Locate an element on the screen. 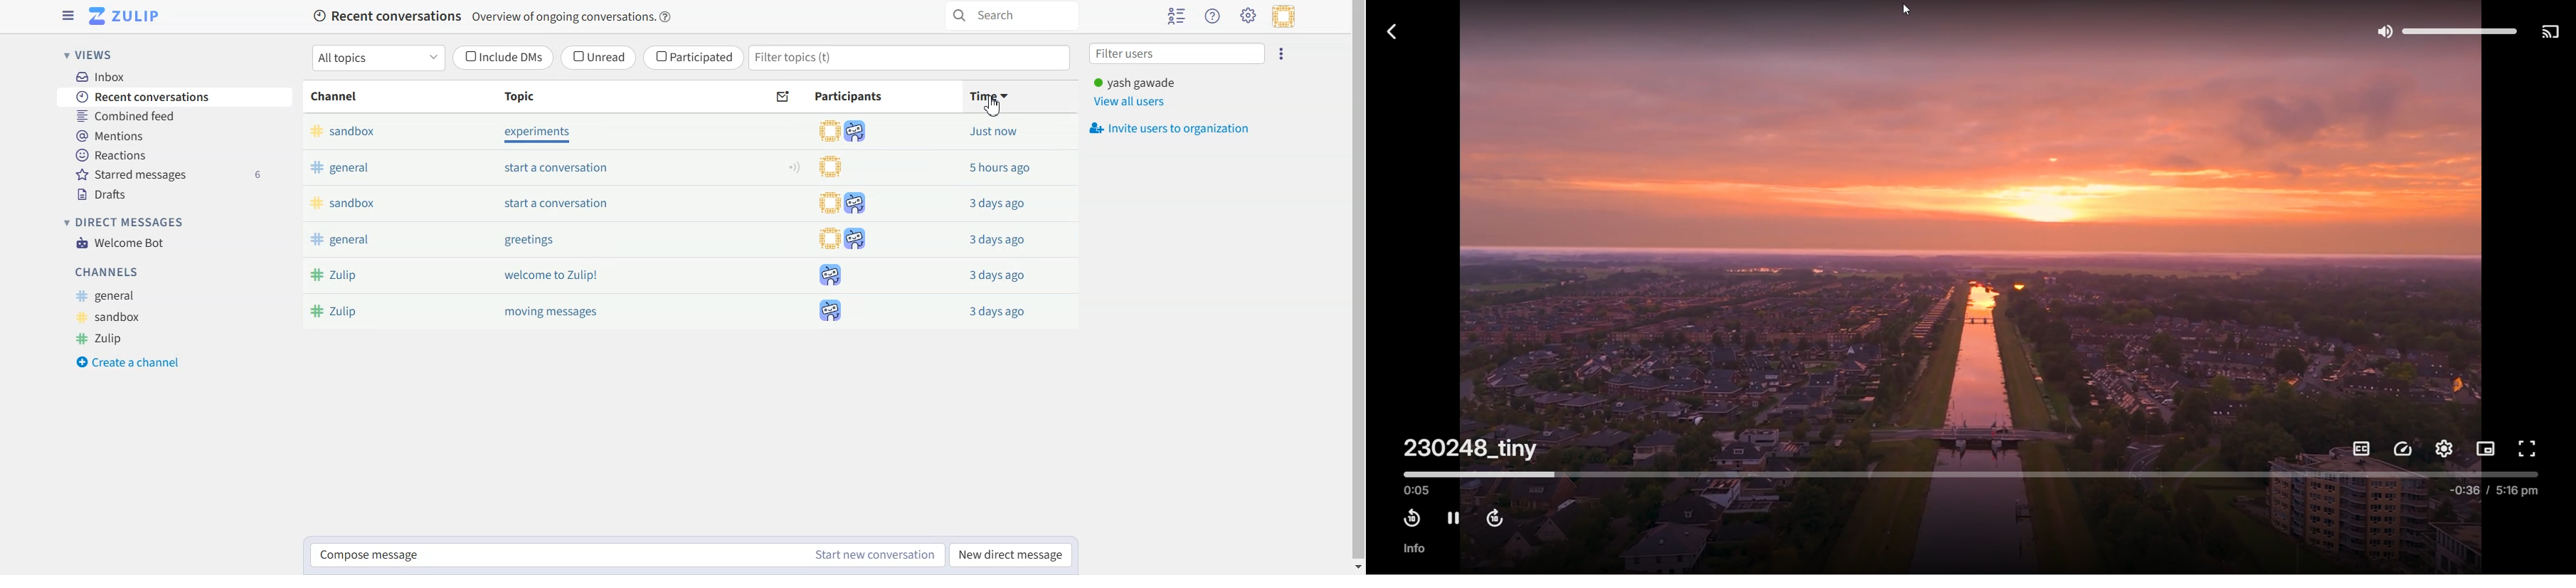 This screenshot has height=588, width=2576. Create a channel is located at coordinates (128, 362).